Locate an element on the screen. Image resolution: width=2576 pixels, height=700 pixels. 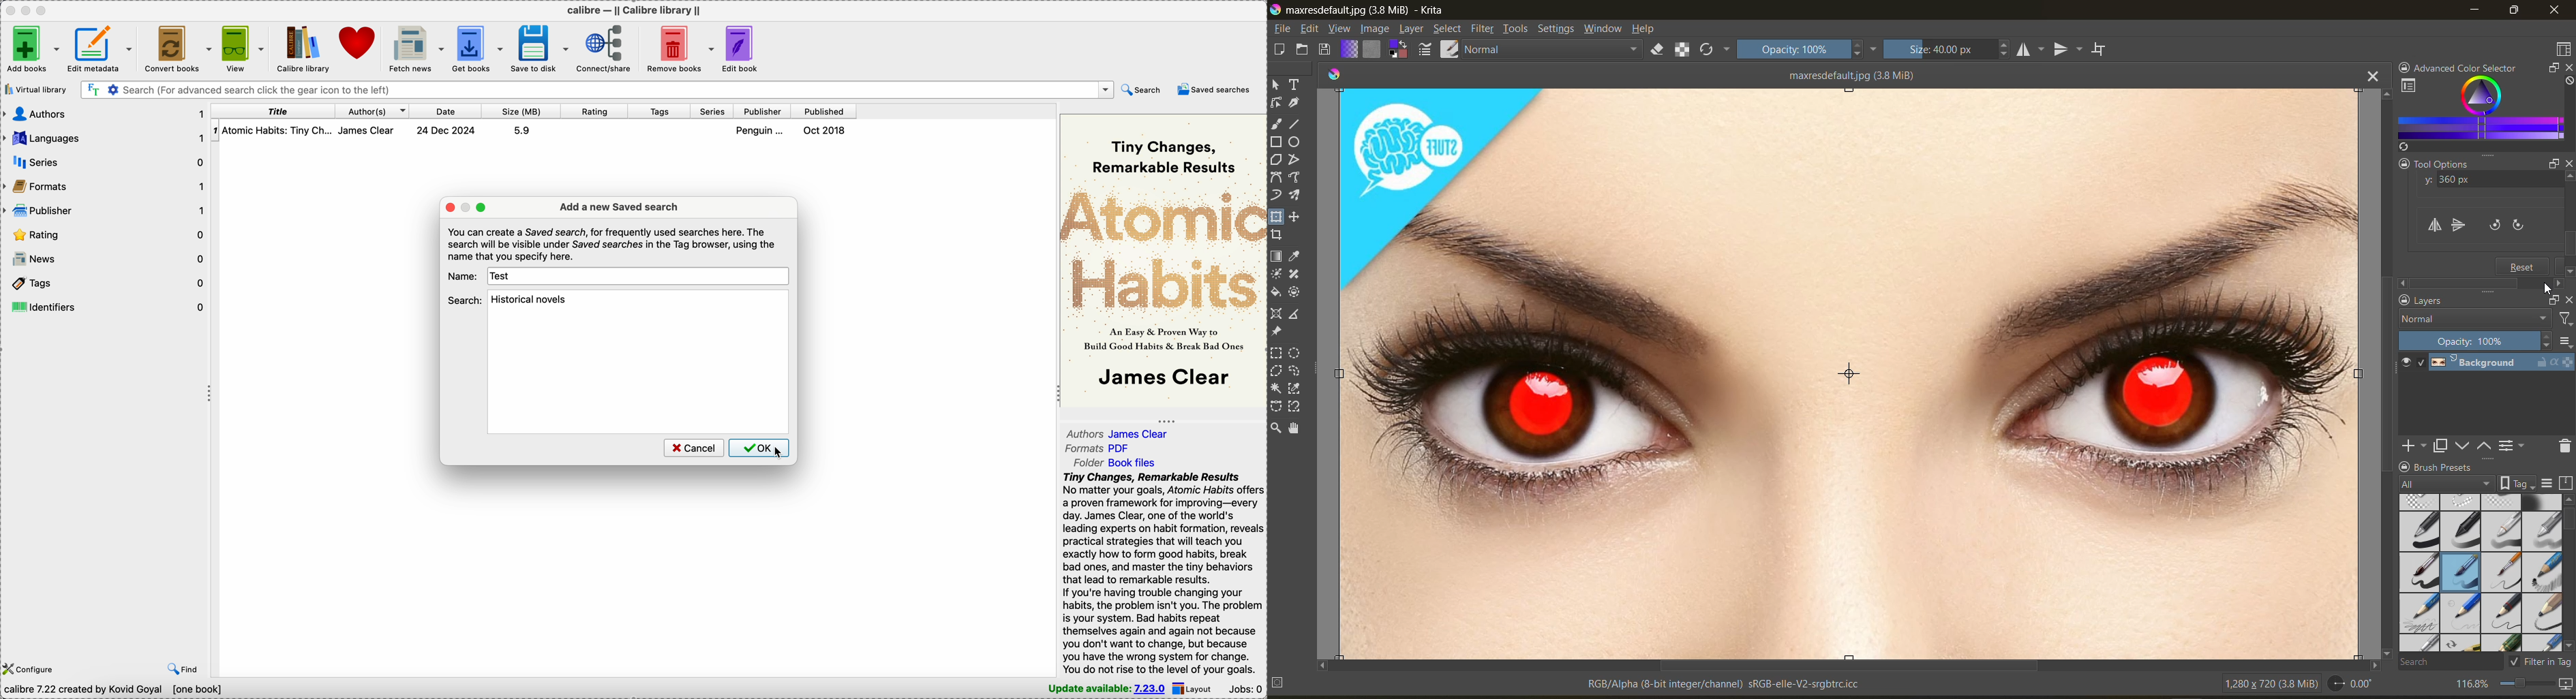
rotate canvas is located at coordinates (2354, 686).